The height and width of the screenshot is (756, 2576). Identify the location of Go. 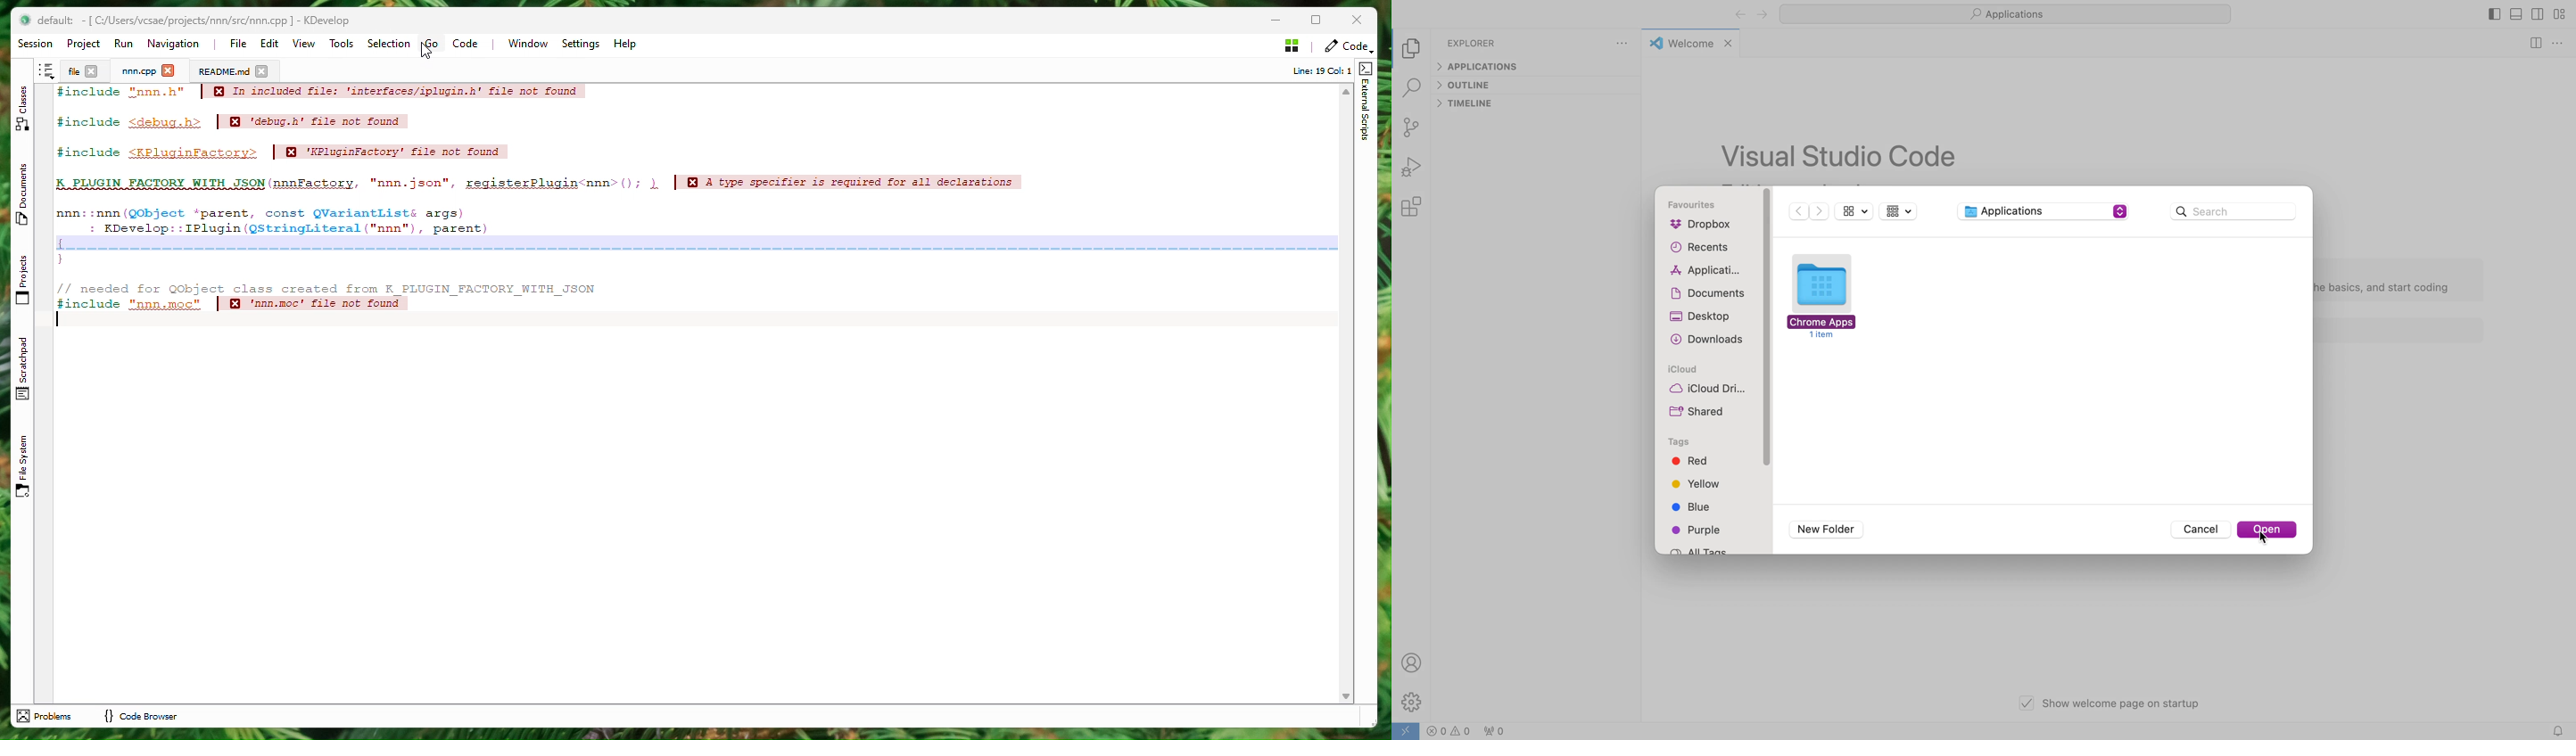
(432, 44).